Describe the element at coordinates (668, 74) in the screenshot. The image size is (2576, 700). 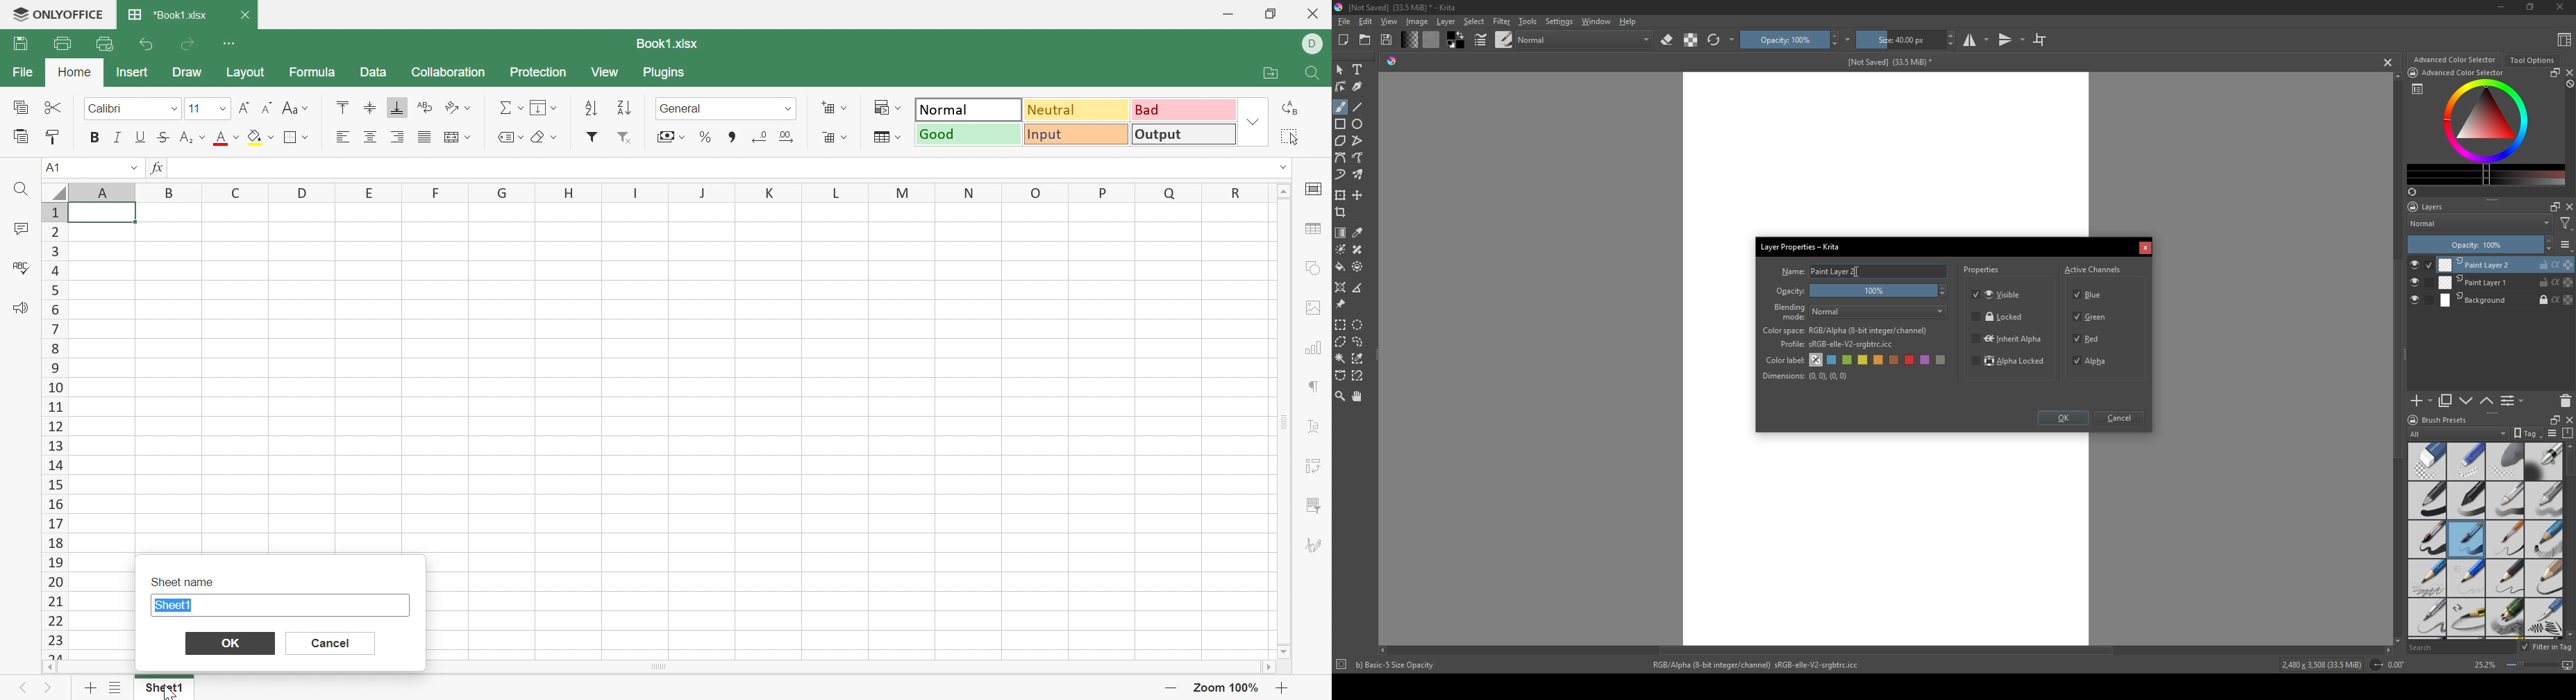
I see `Plugins` at that location.